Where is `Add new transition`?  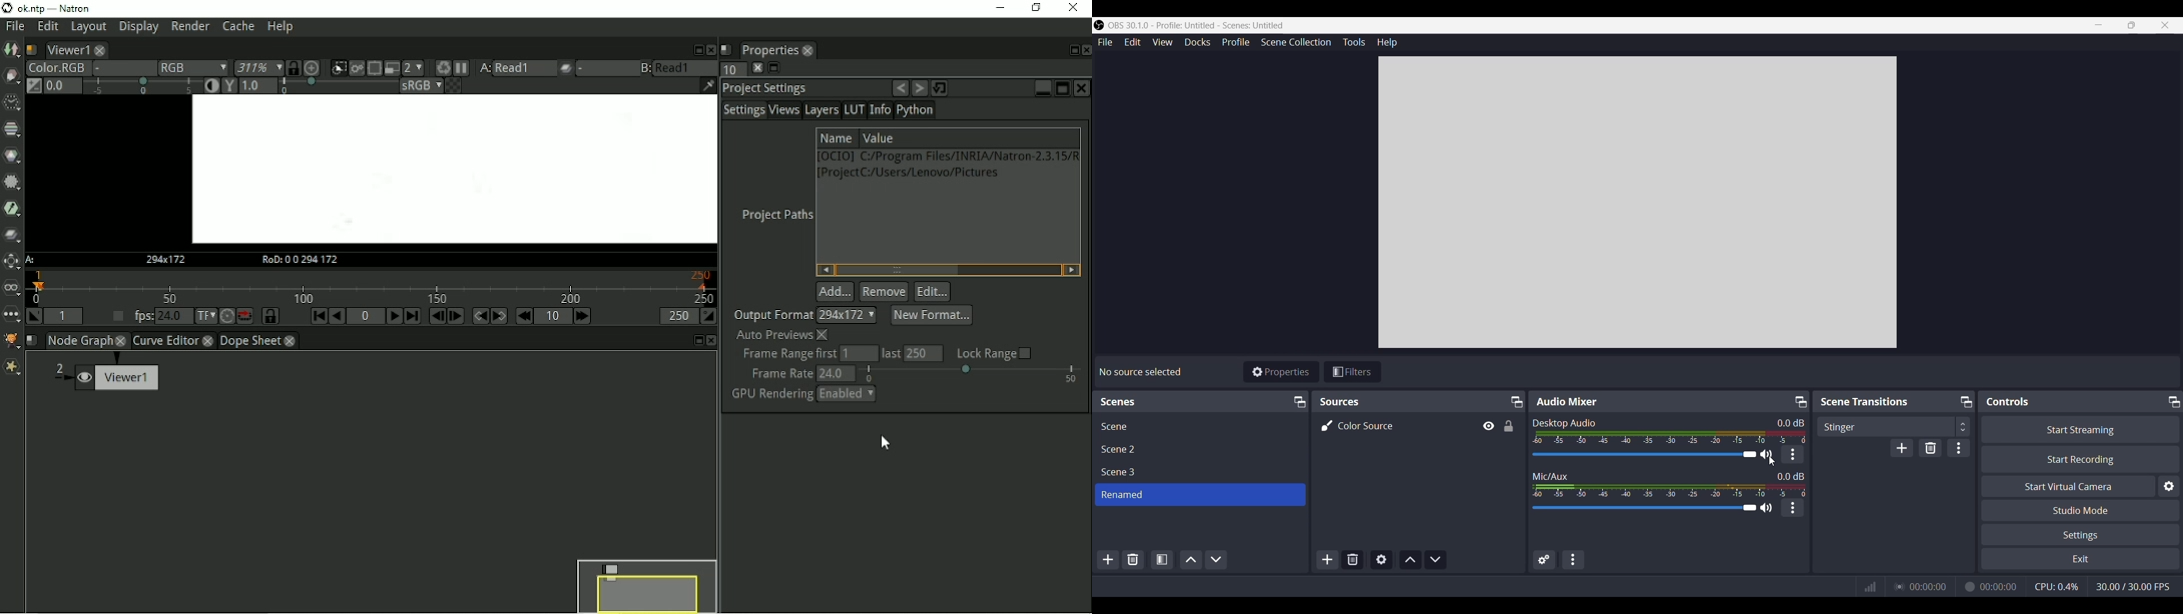
Add new transition is located at coordinates (1902, 447).